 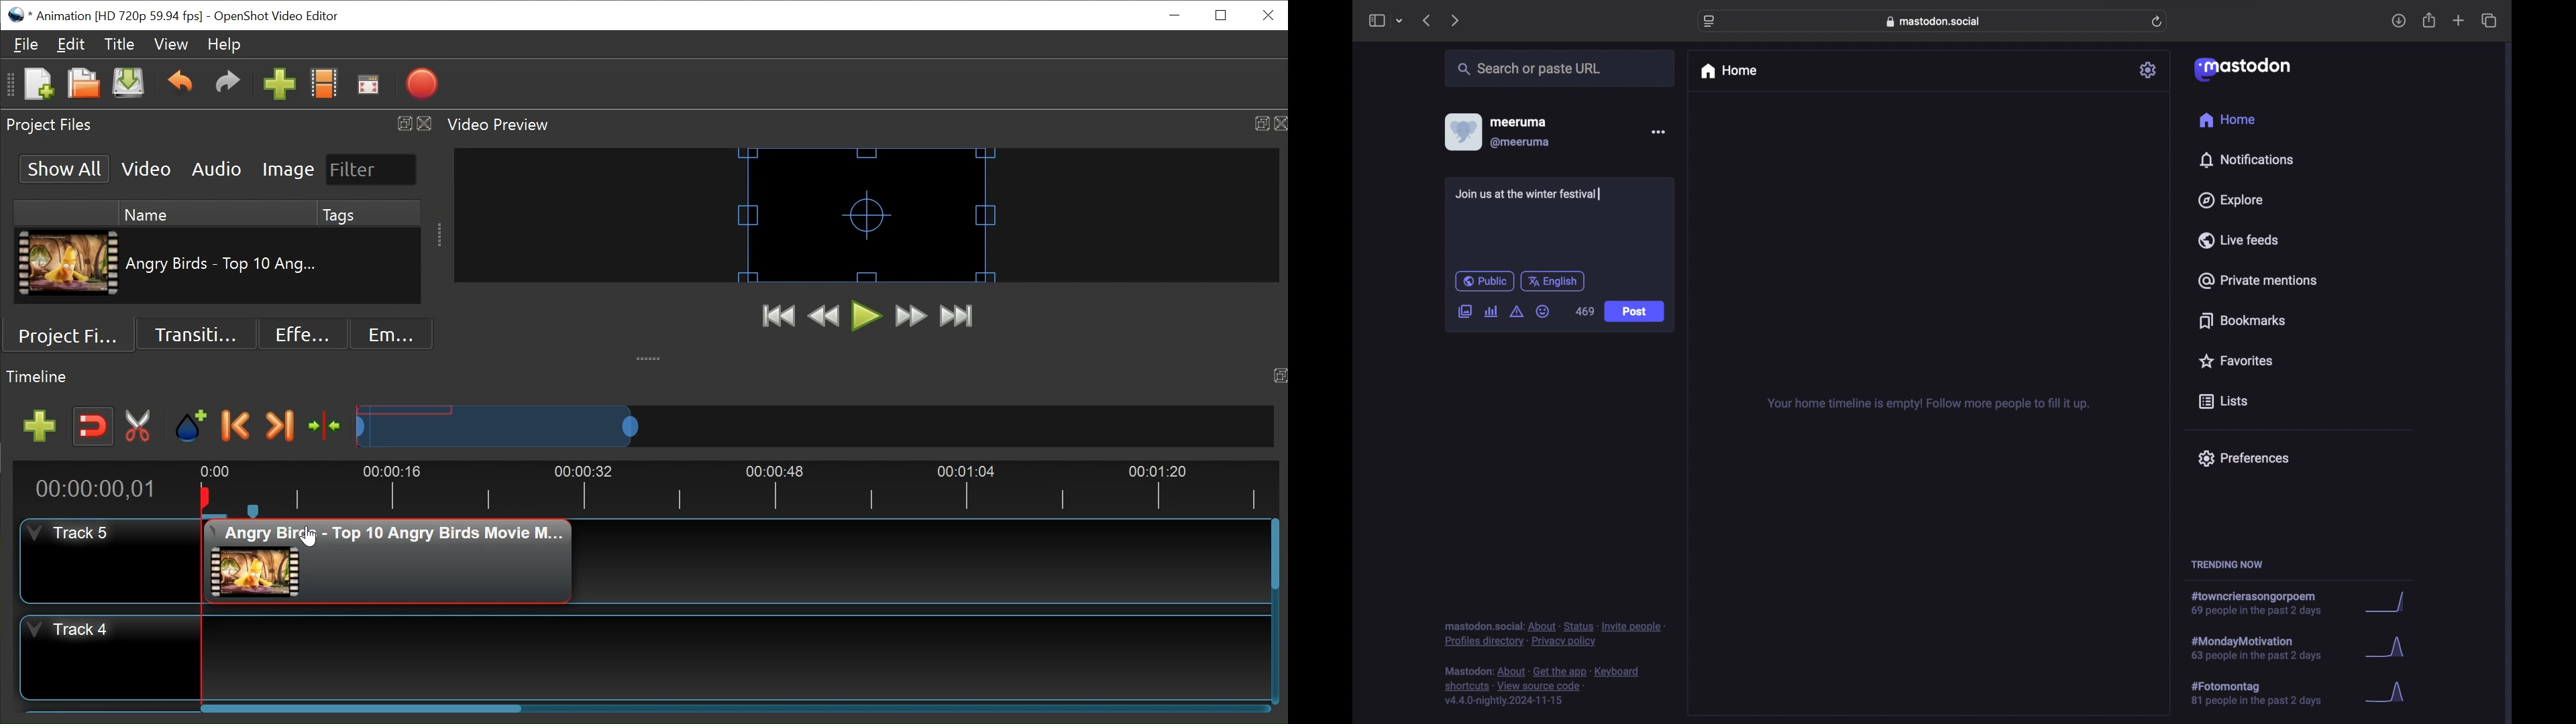 What do you see at coordinates (2399, 21) in the screenshot?
I see `download` at bounding box center [2399, 21].